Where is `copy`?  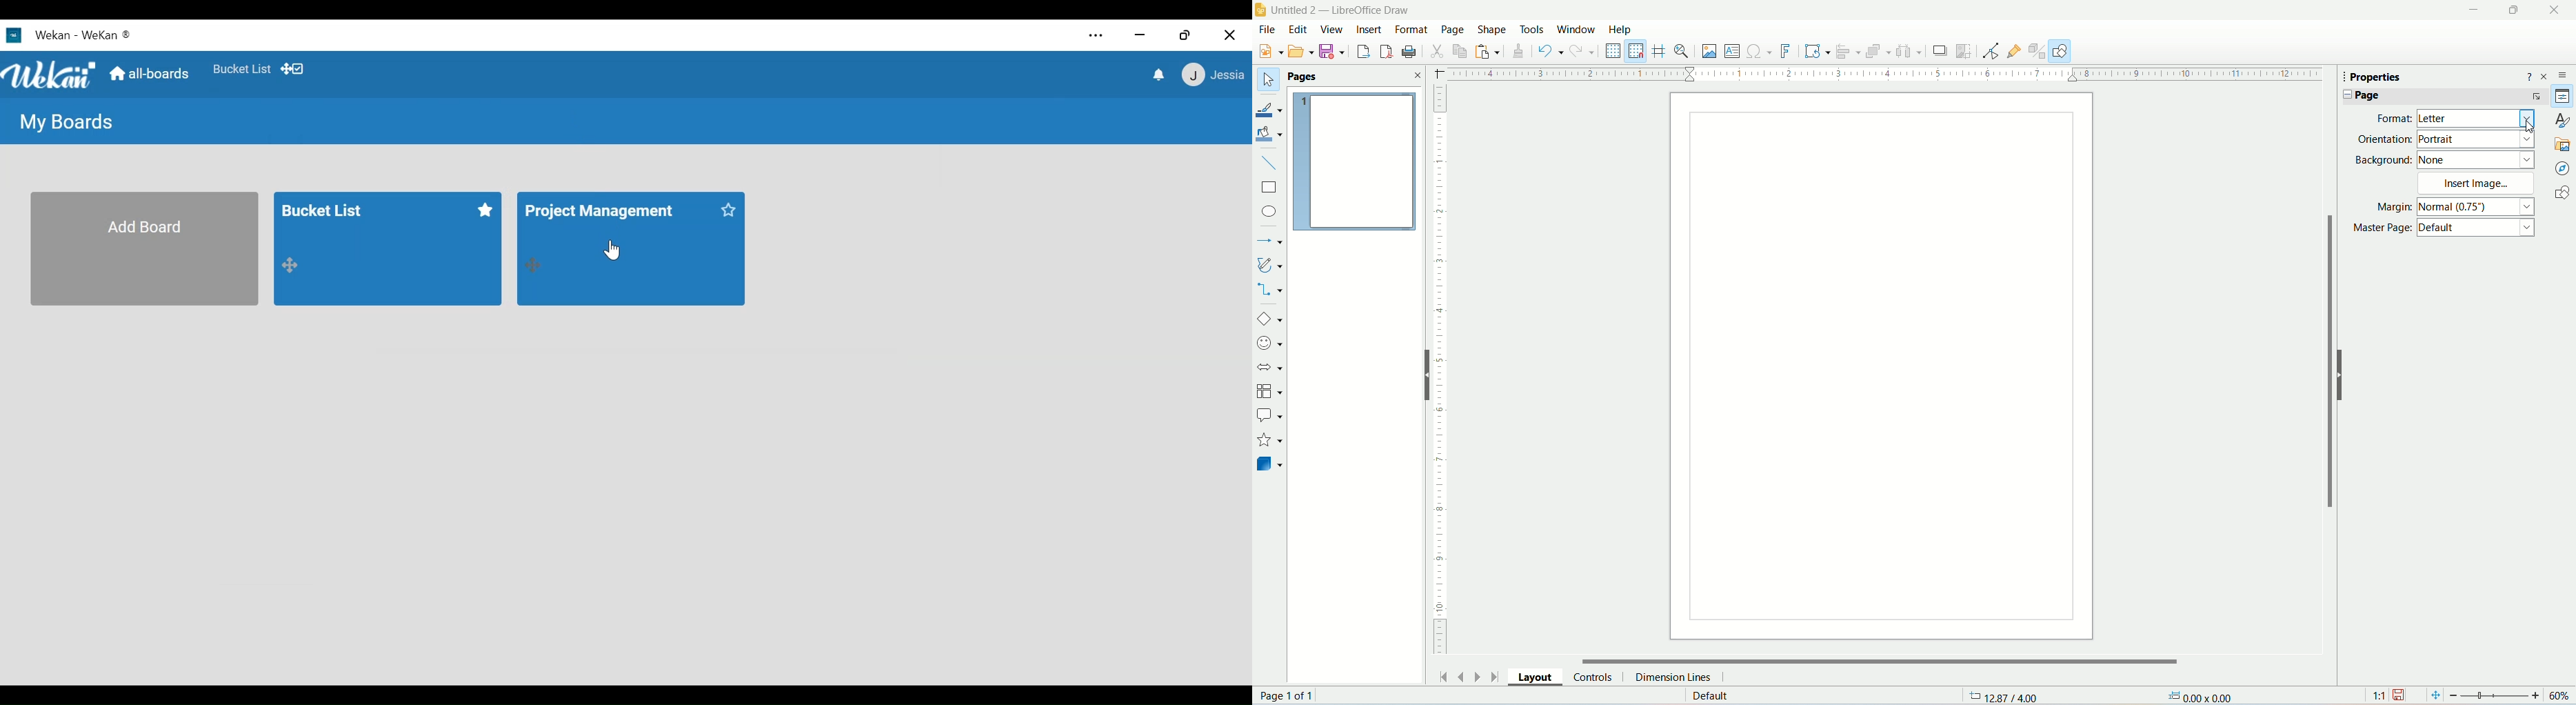
copy is located at coordinates (1461, 52).